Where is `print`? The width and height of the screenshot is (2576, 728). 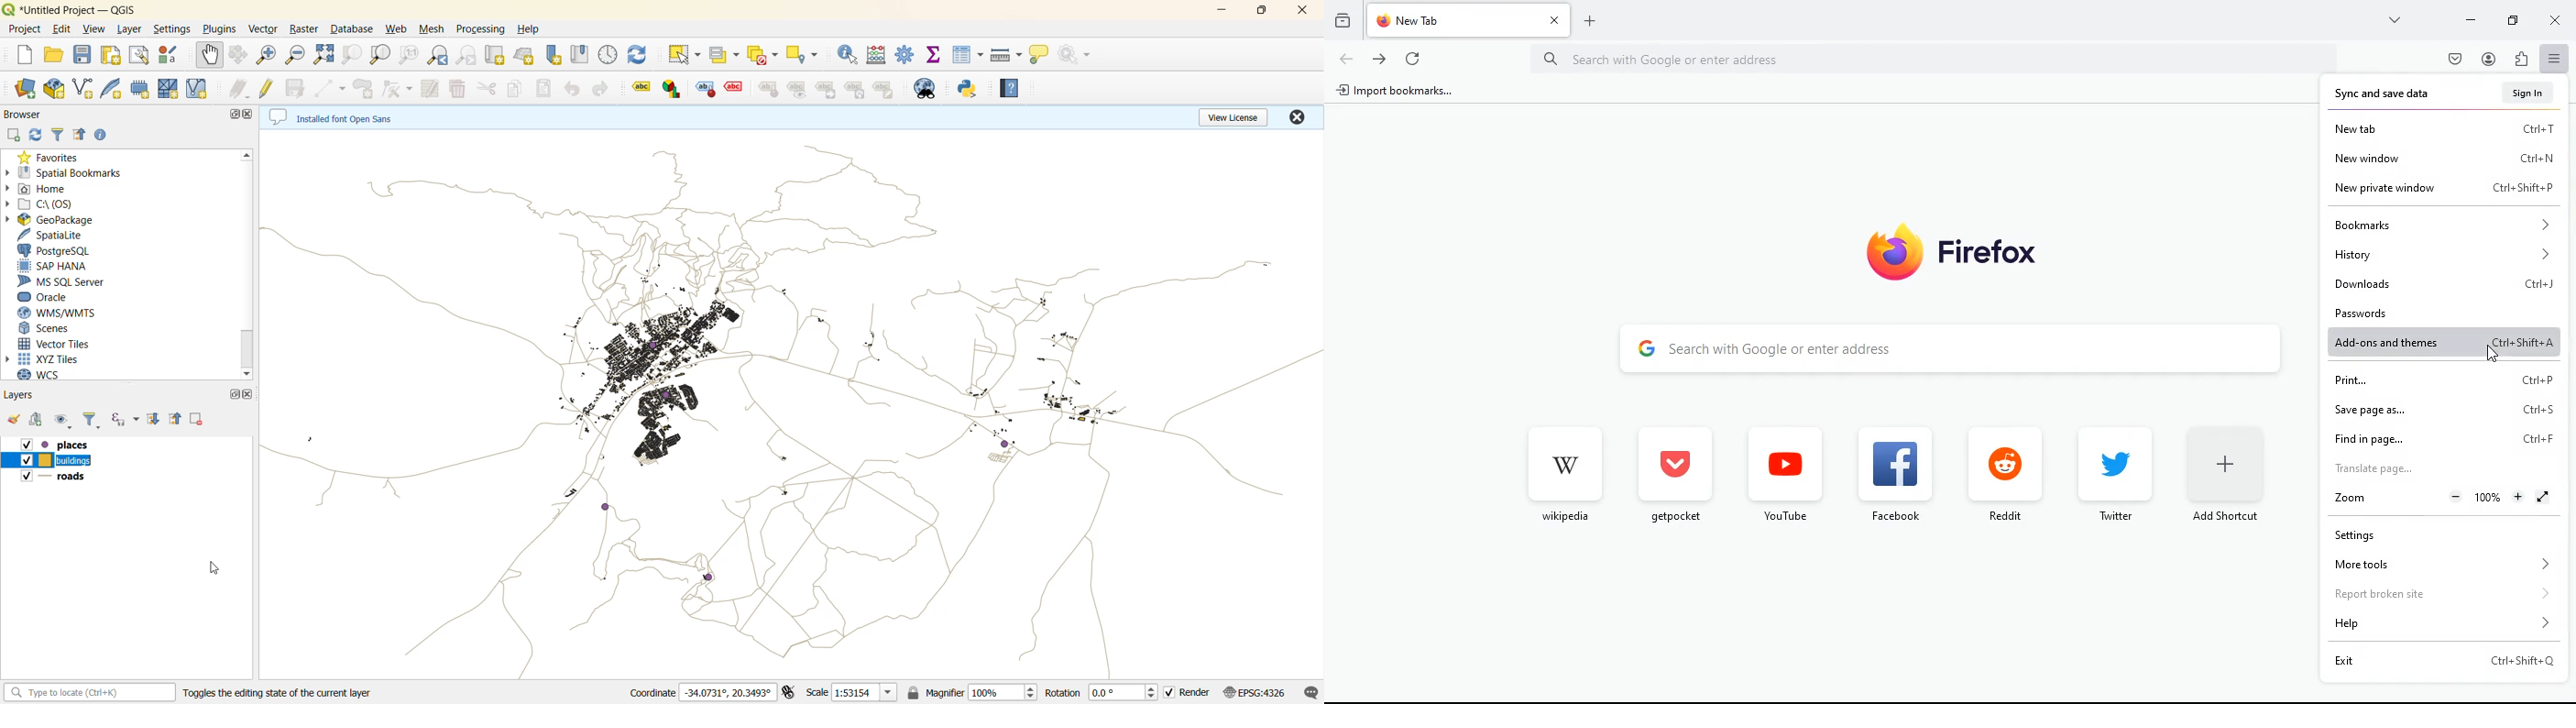
print is located at coordinates (2439, 380).